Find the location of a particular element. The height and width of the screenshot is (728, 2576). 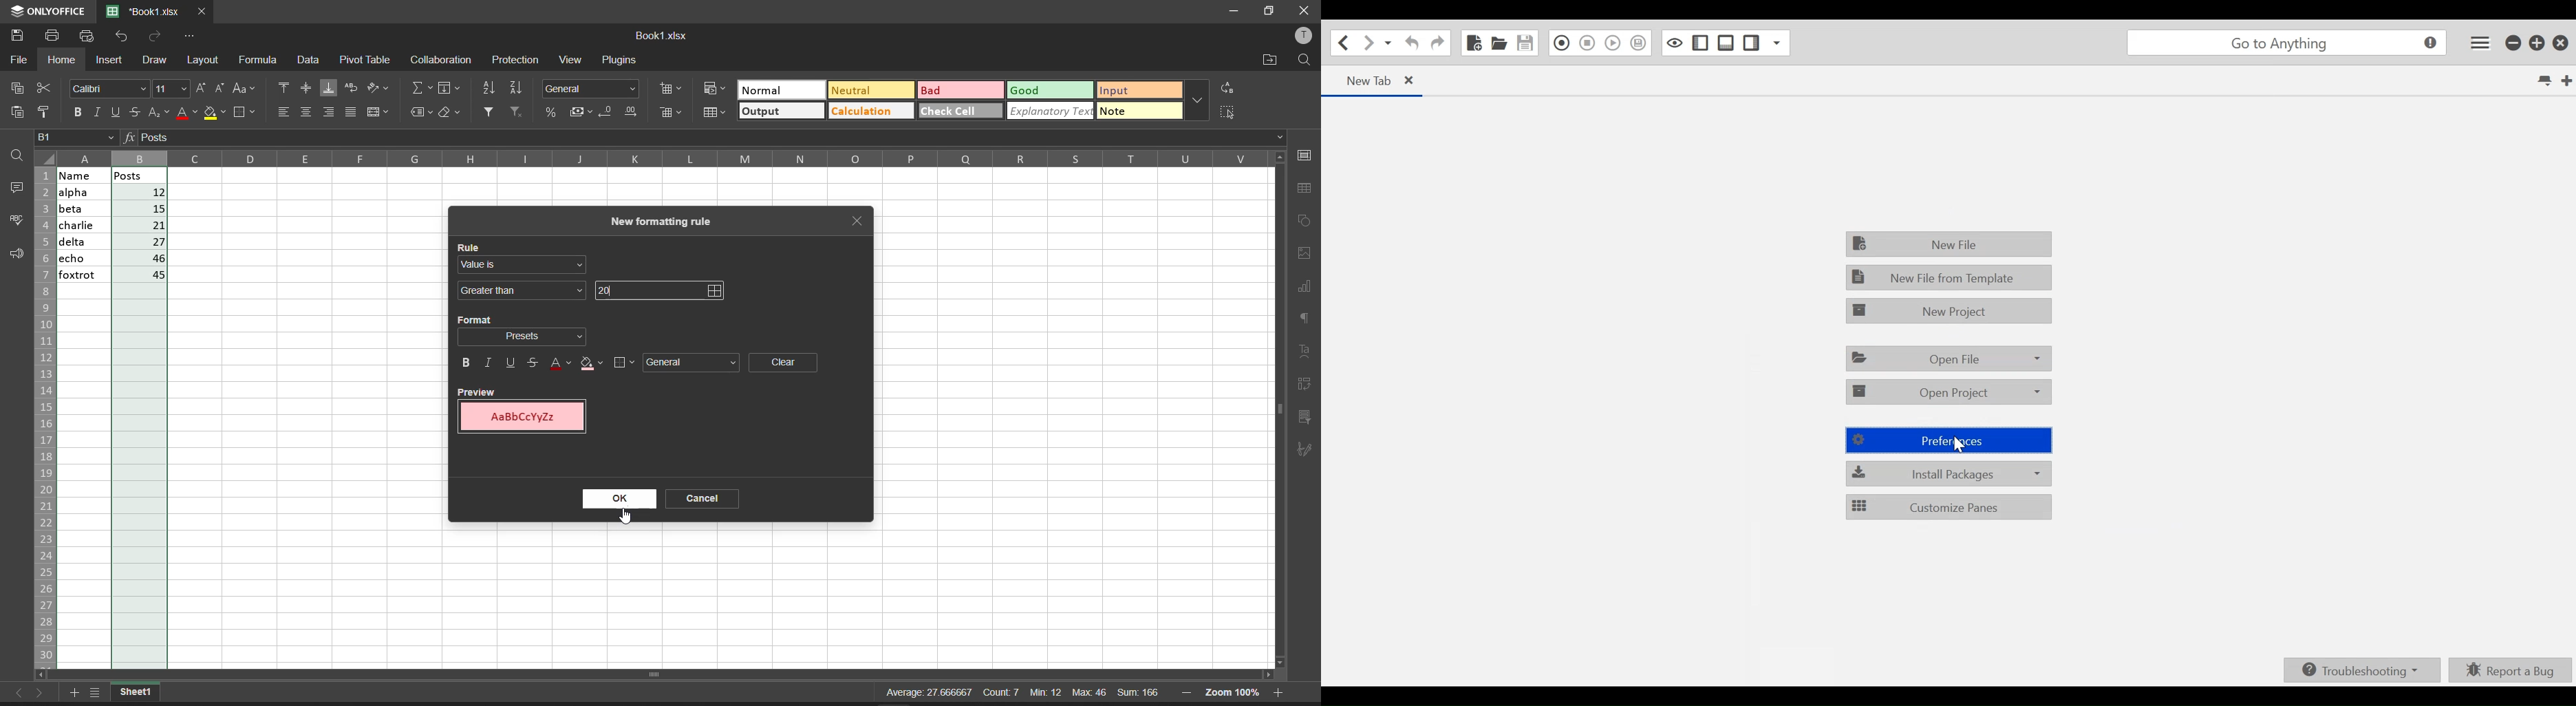

formula is located at coordinates (259, 59).